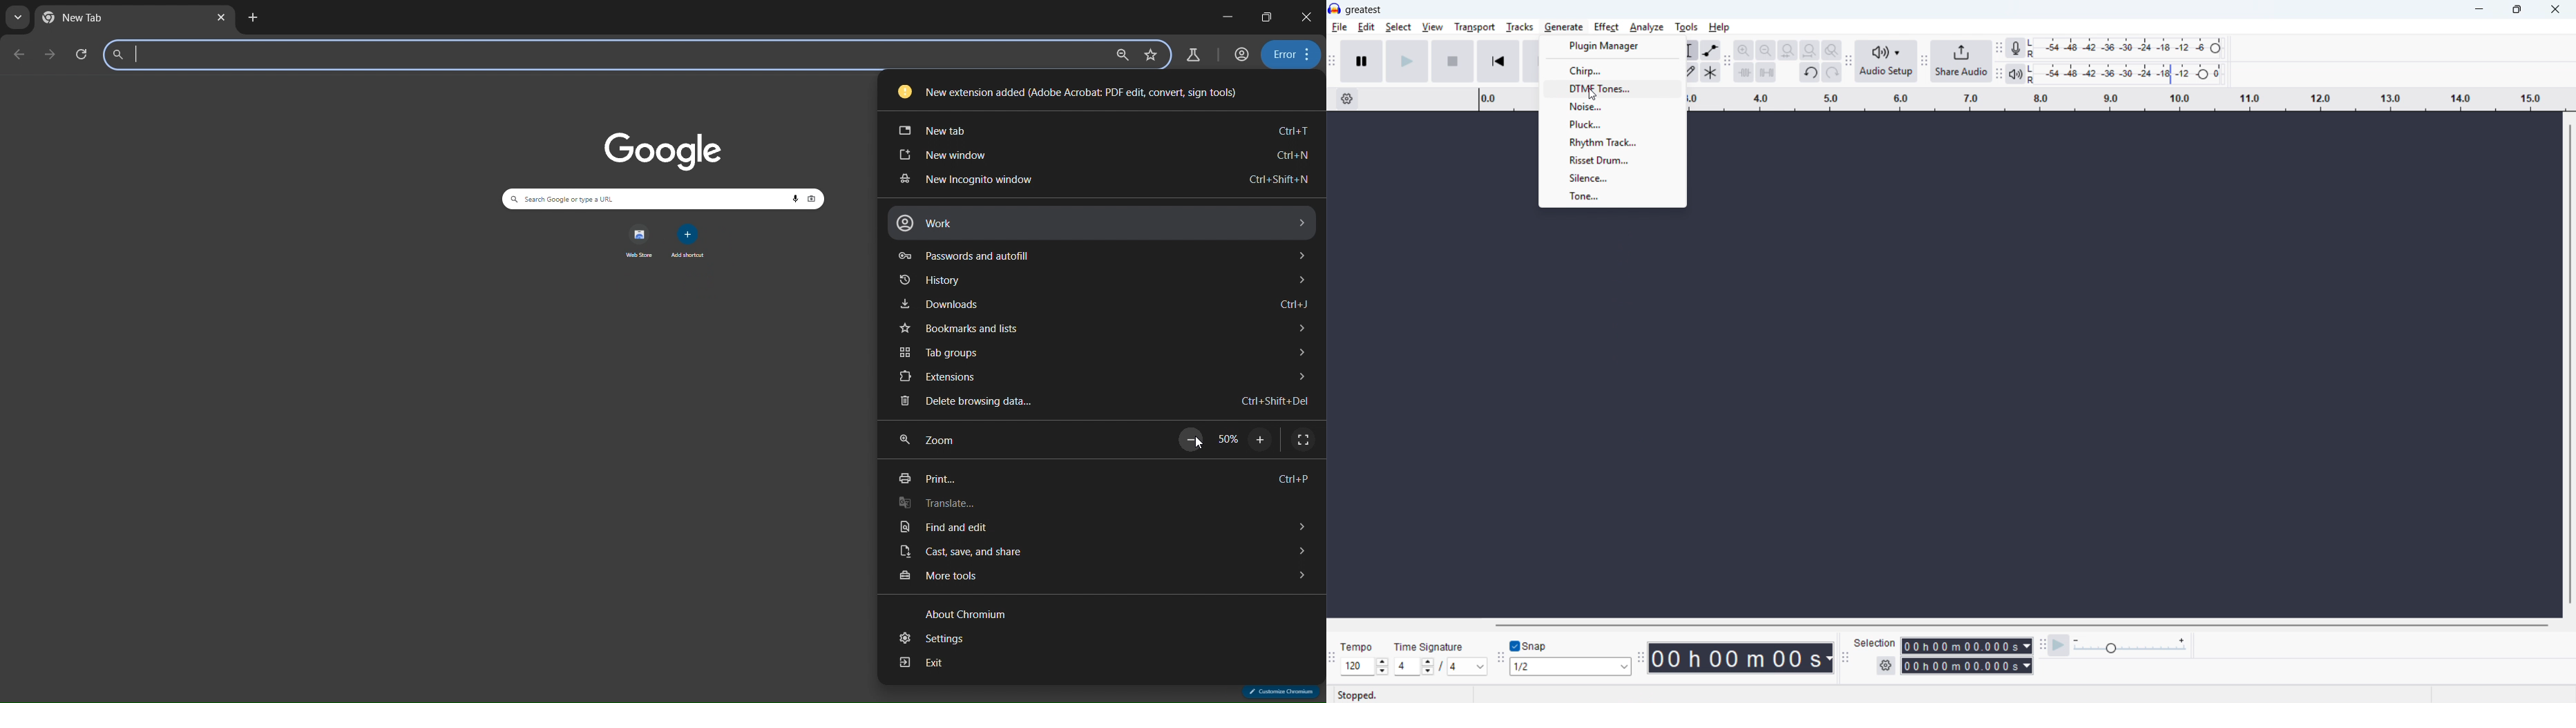 This screenshot has height=728, width=2576. What do you see at coordinates (1876, 643) in the screenshot?
I see `selection` at bounding box center [1876, 643].